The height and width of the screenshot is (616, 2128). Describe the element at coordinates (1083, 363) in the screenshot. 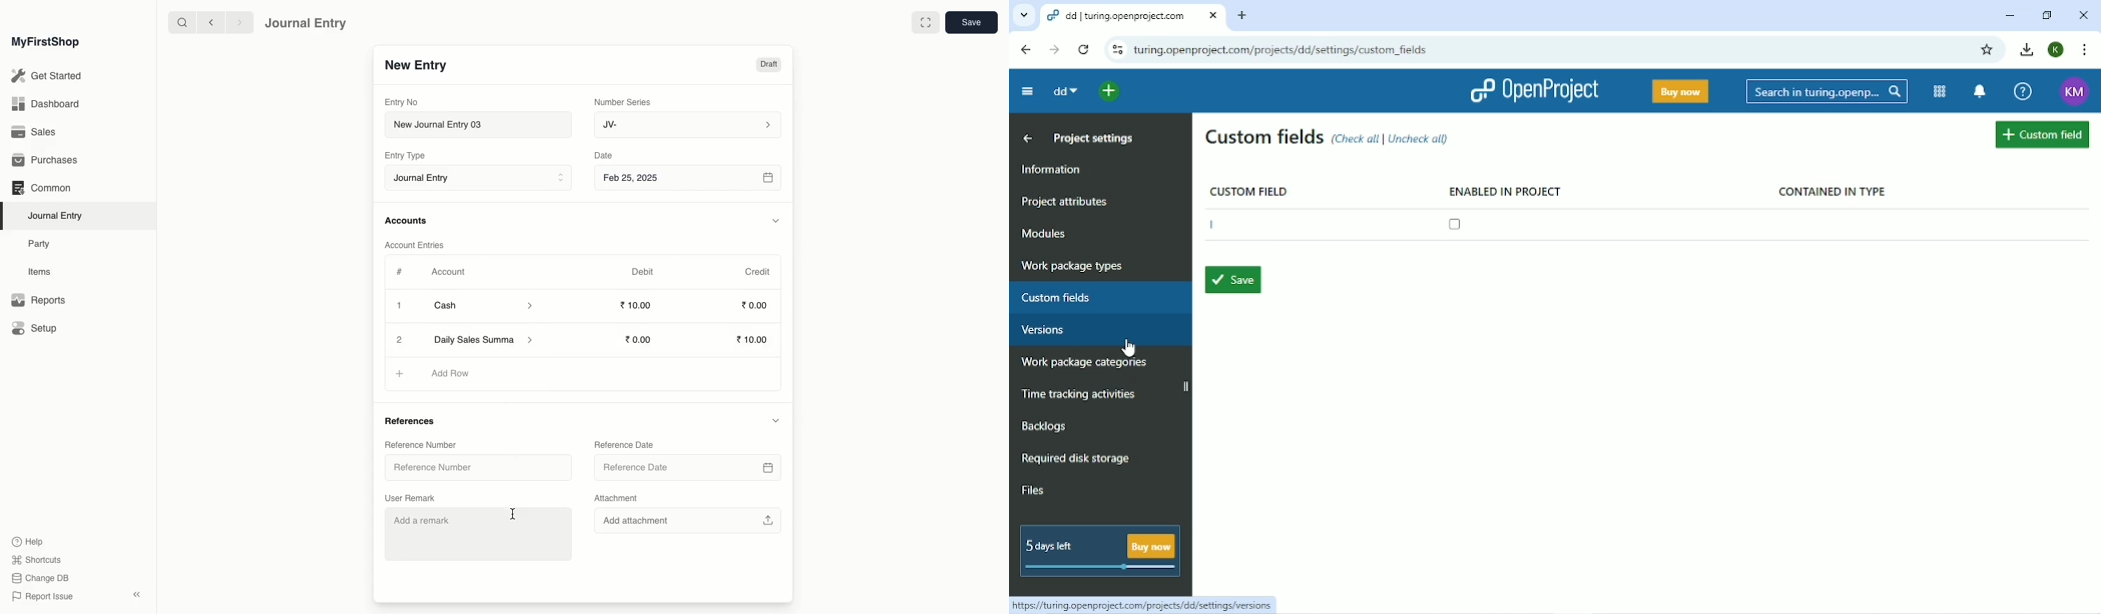

I see `Work package categories` at that location.